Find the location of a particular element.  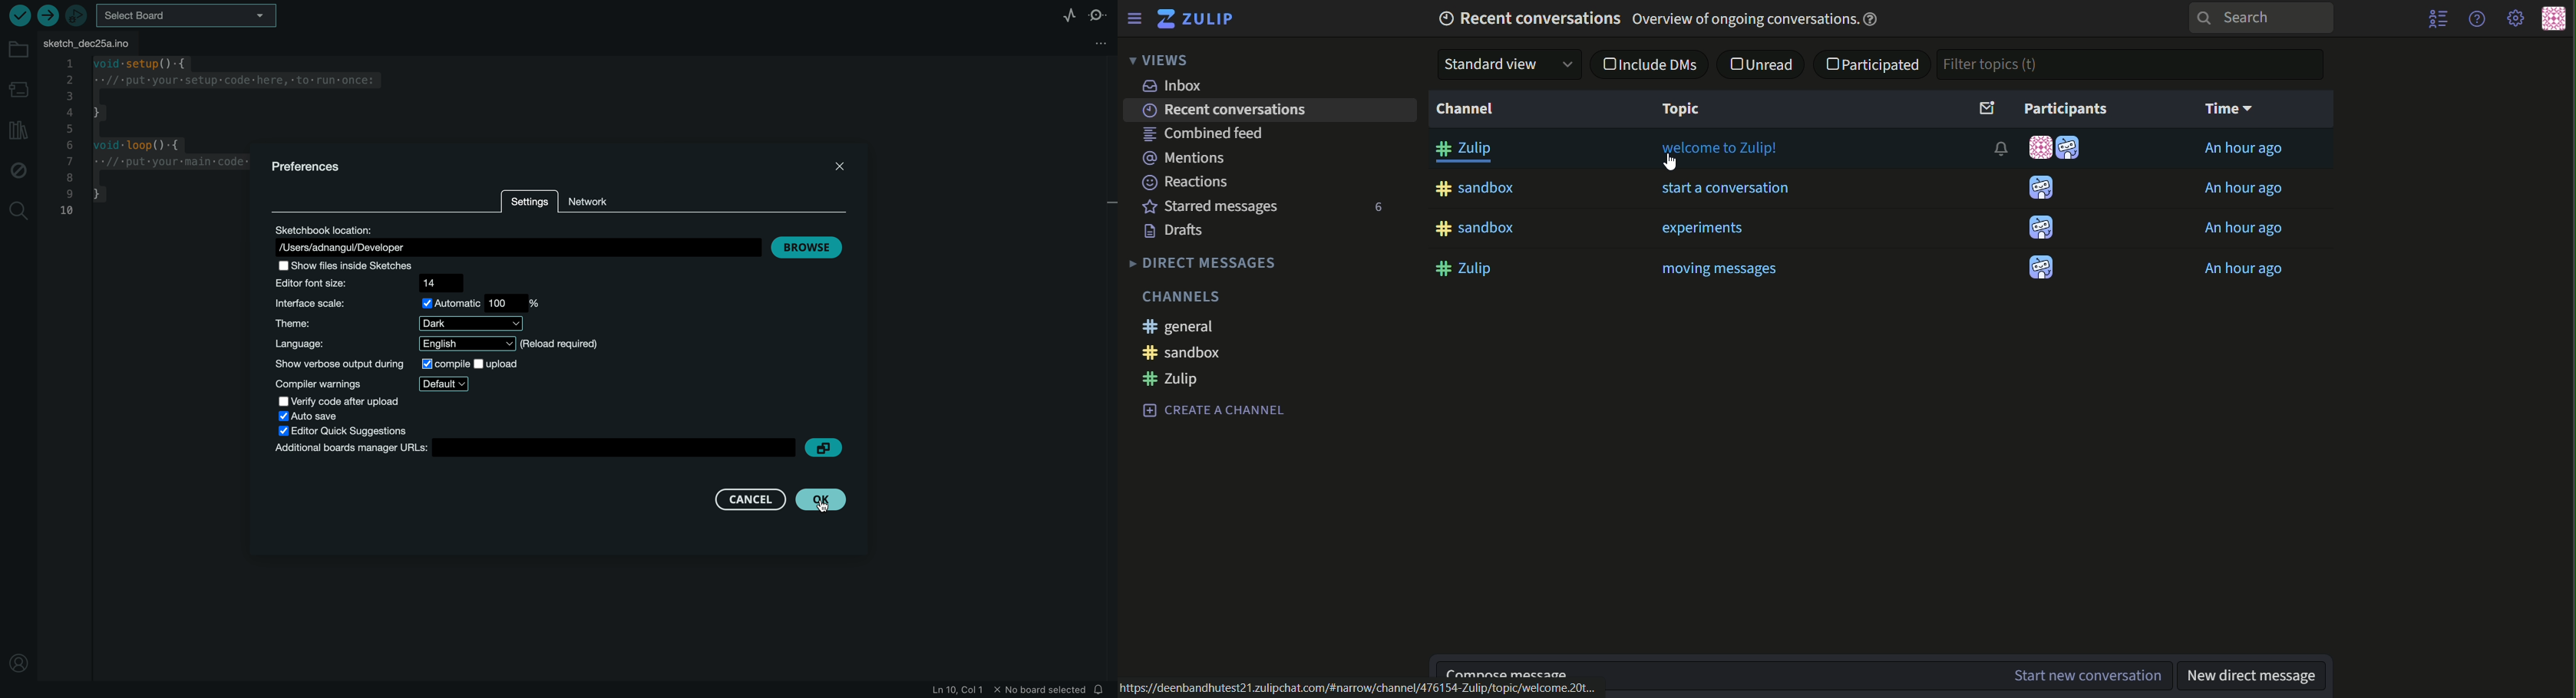

text is located at coordinates (2242, 148).